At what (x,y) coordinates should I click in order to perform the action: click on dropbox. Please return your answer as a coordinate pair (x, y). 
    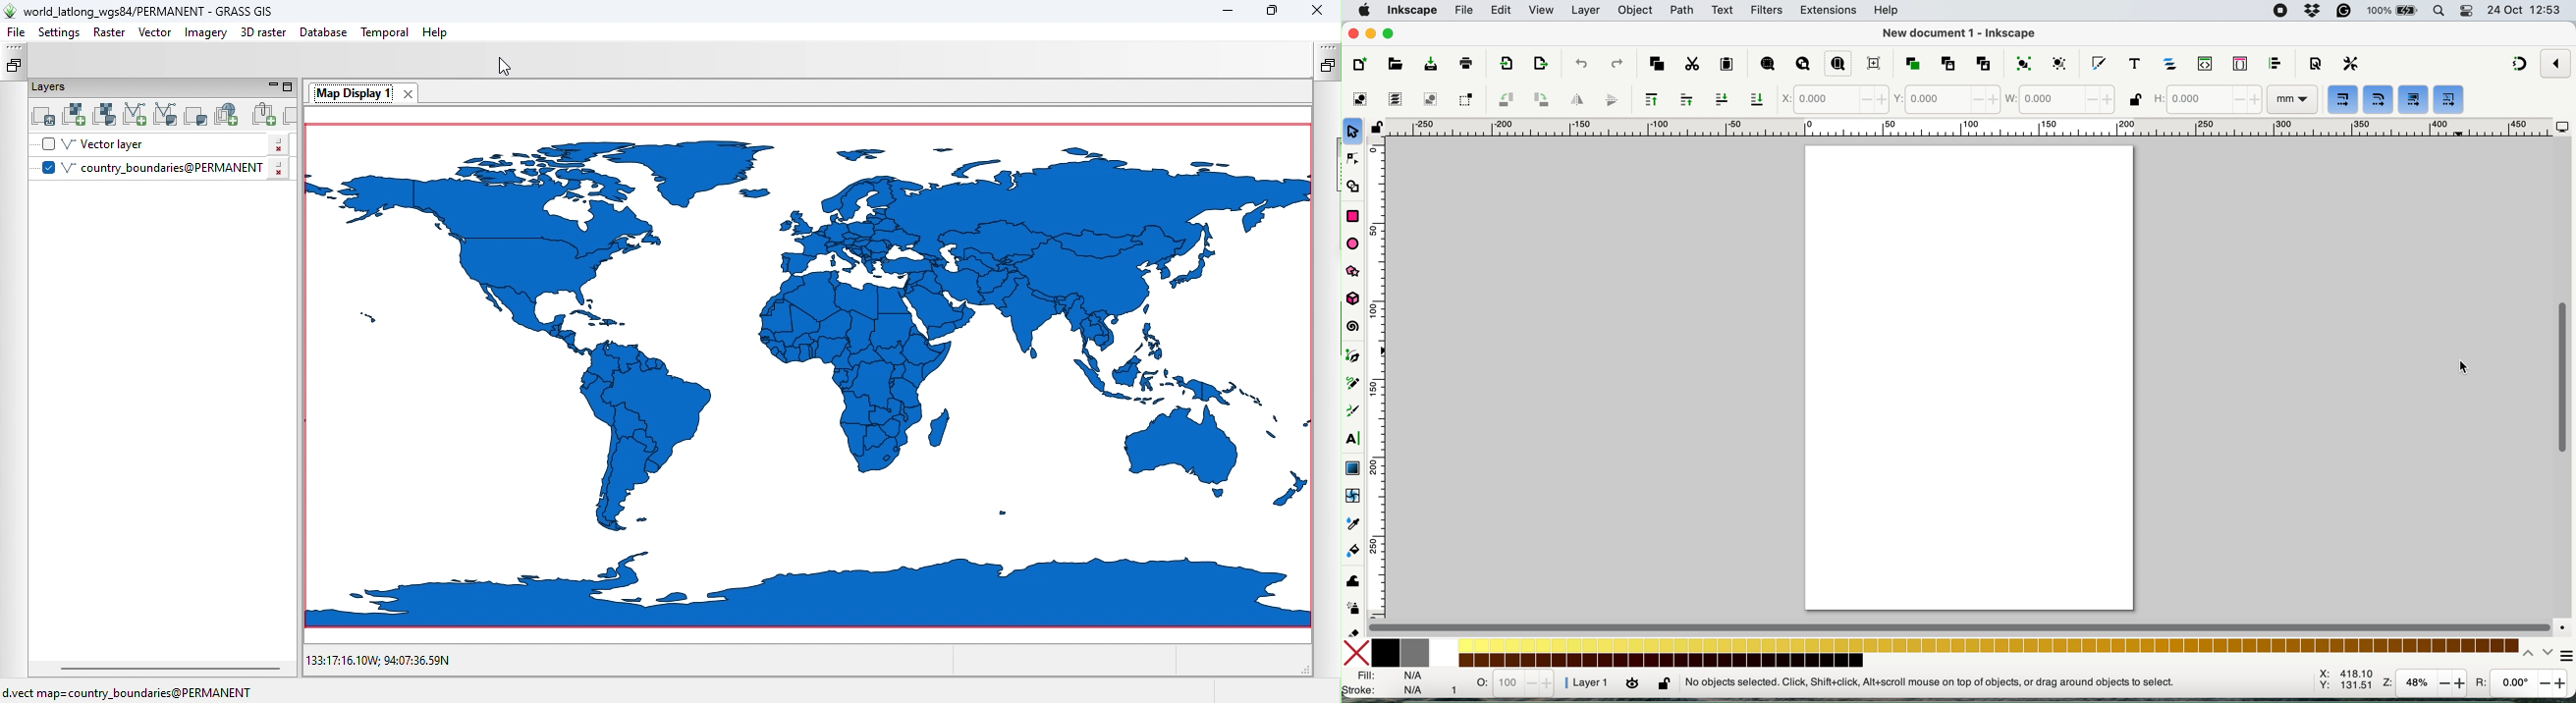
    Looking at the image, I should click on (2316, 9).